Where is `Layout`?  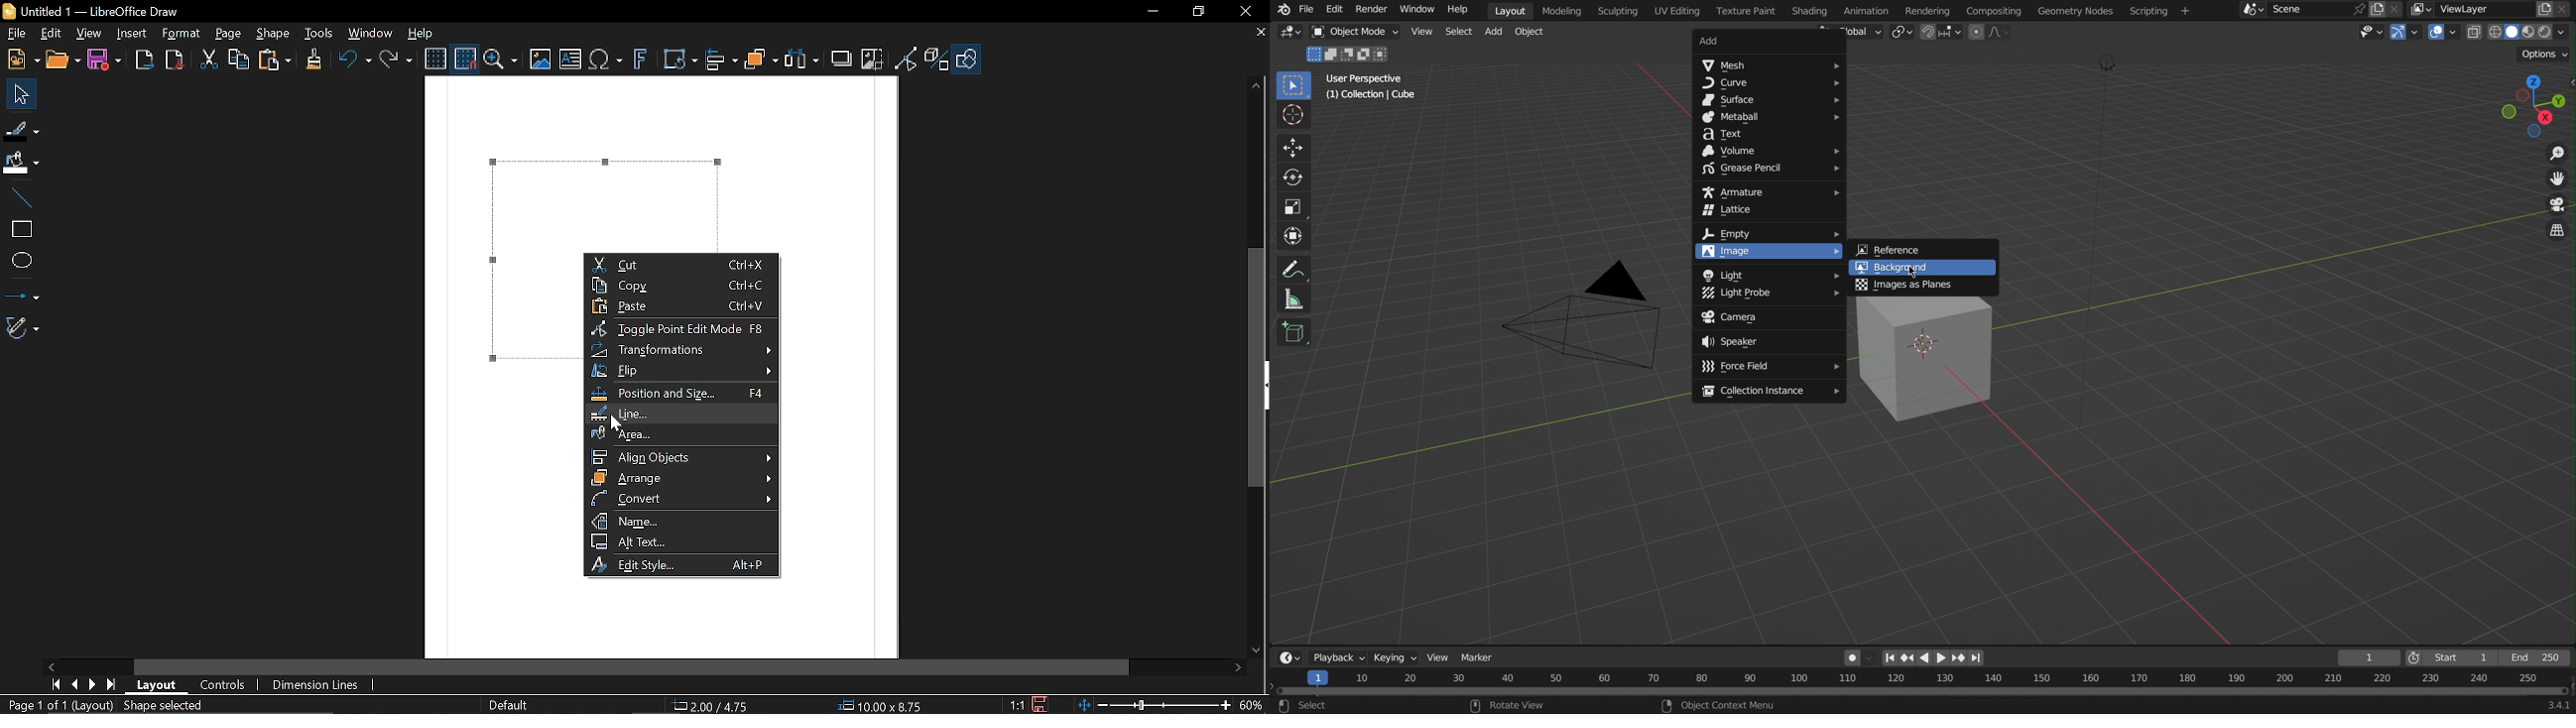
Layout is located at coordinates (161, 685).